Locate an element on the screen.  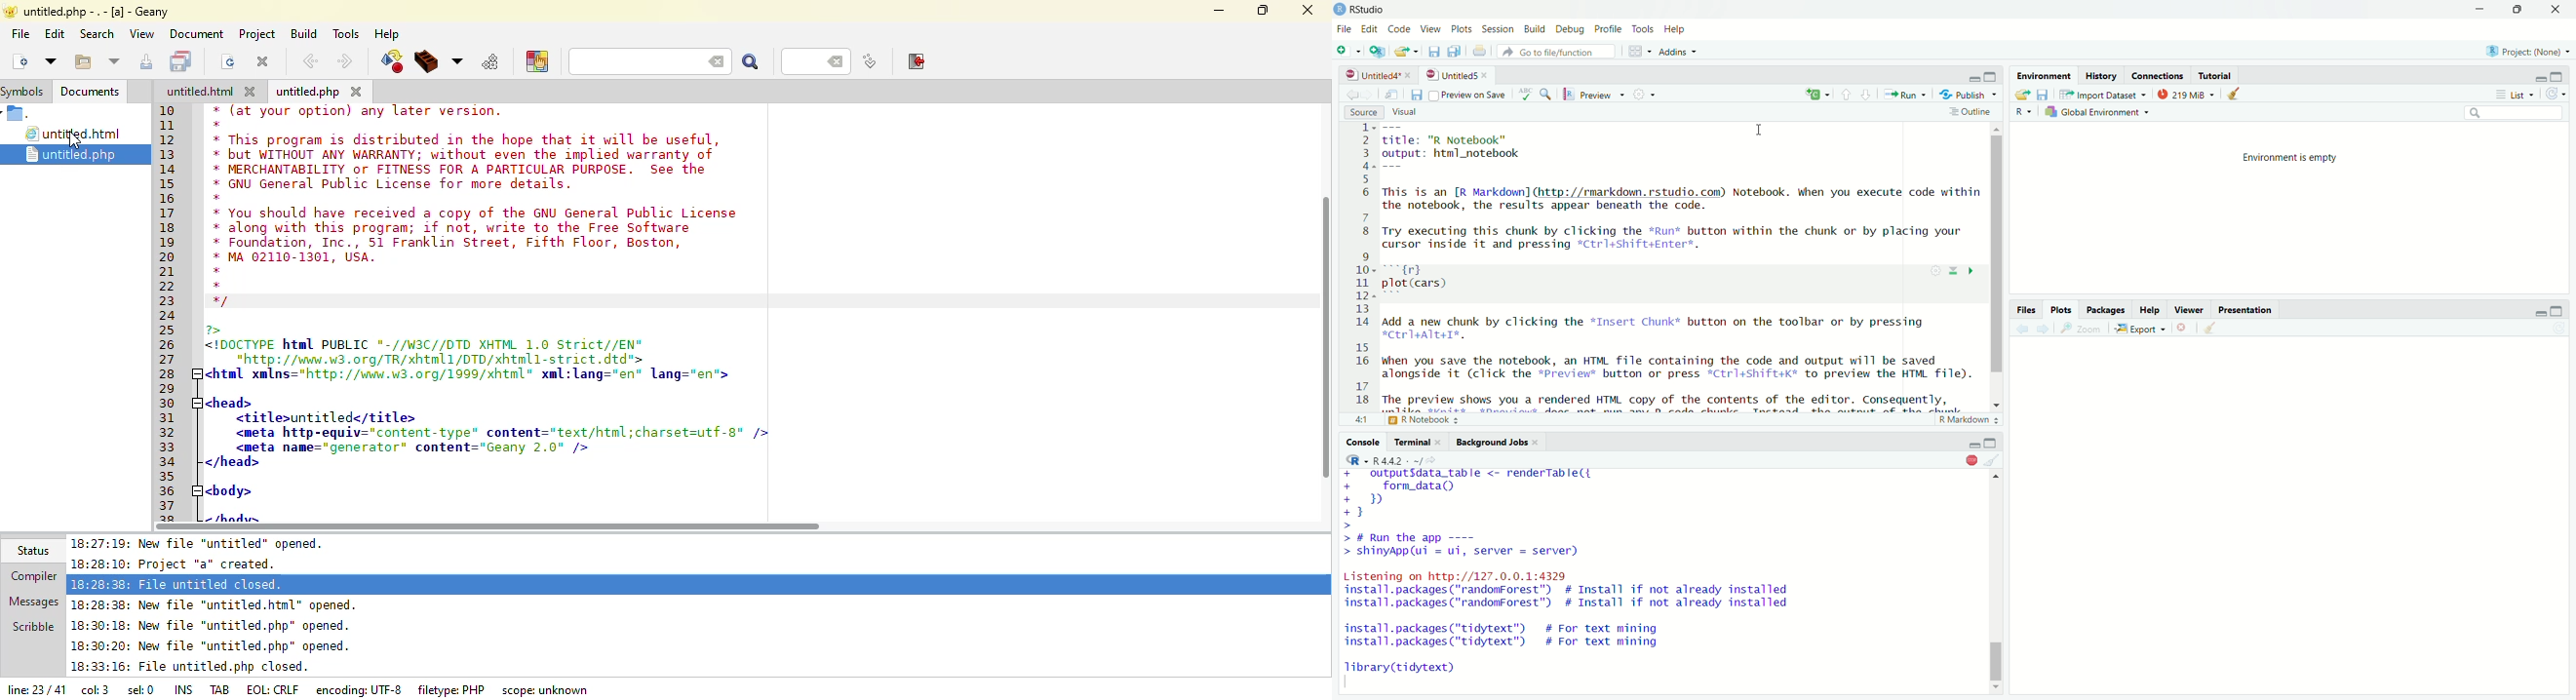
Show in new window is located at coordinates (1392, 93).